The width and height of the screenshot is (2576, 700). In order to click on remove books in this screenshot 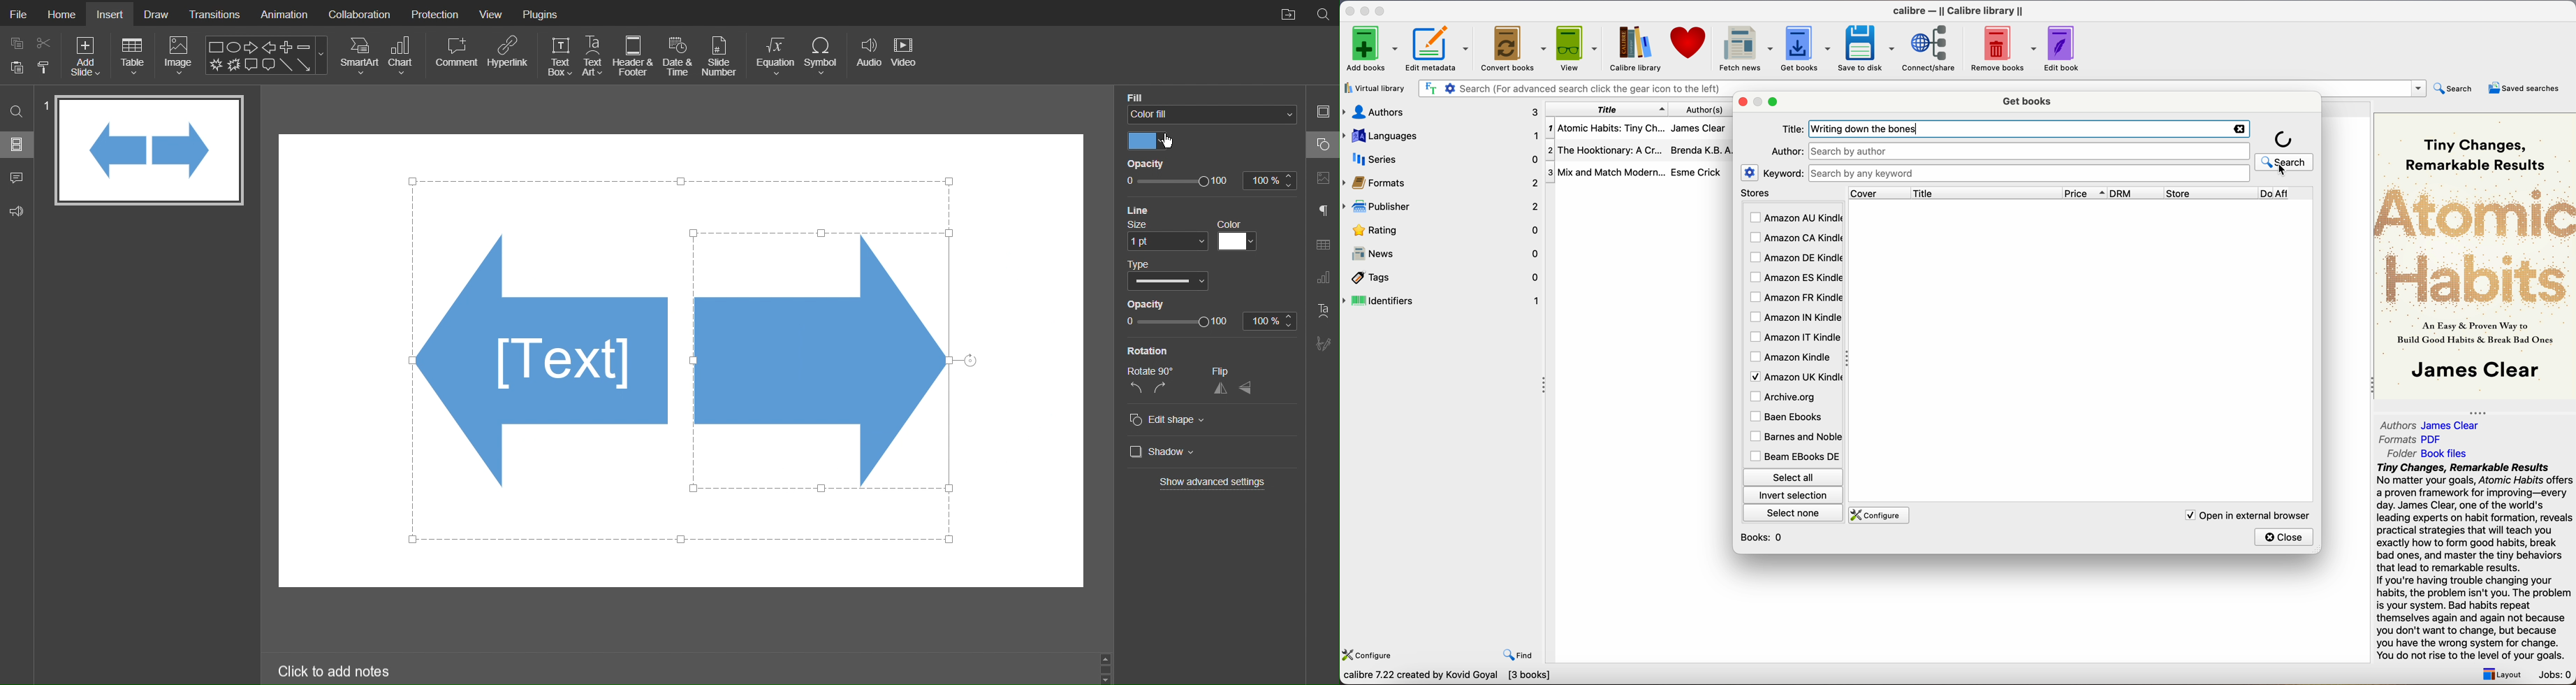, I will do `click(2004, 49)`.